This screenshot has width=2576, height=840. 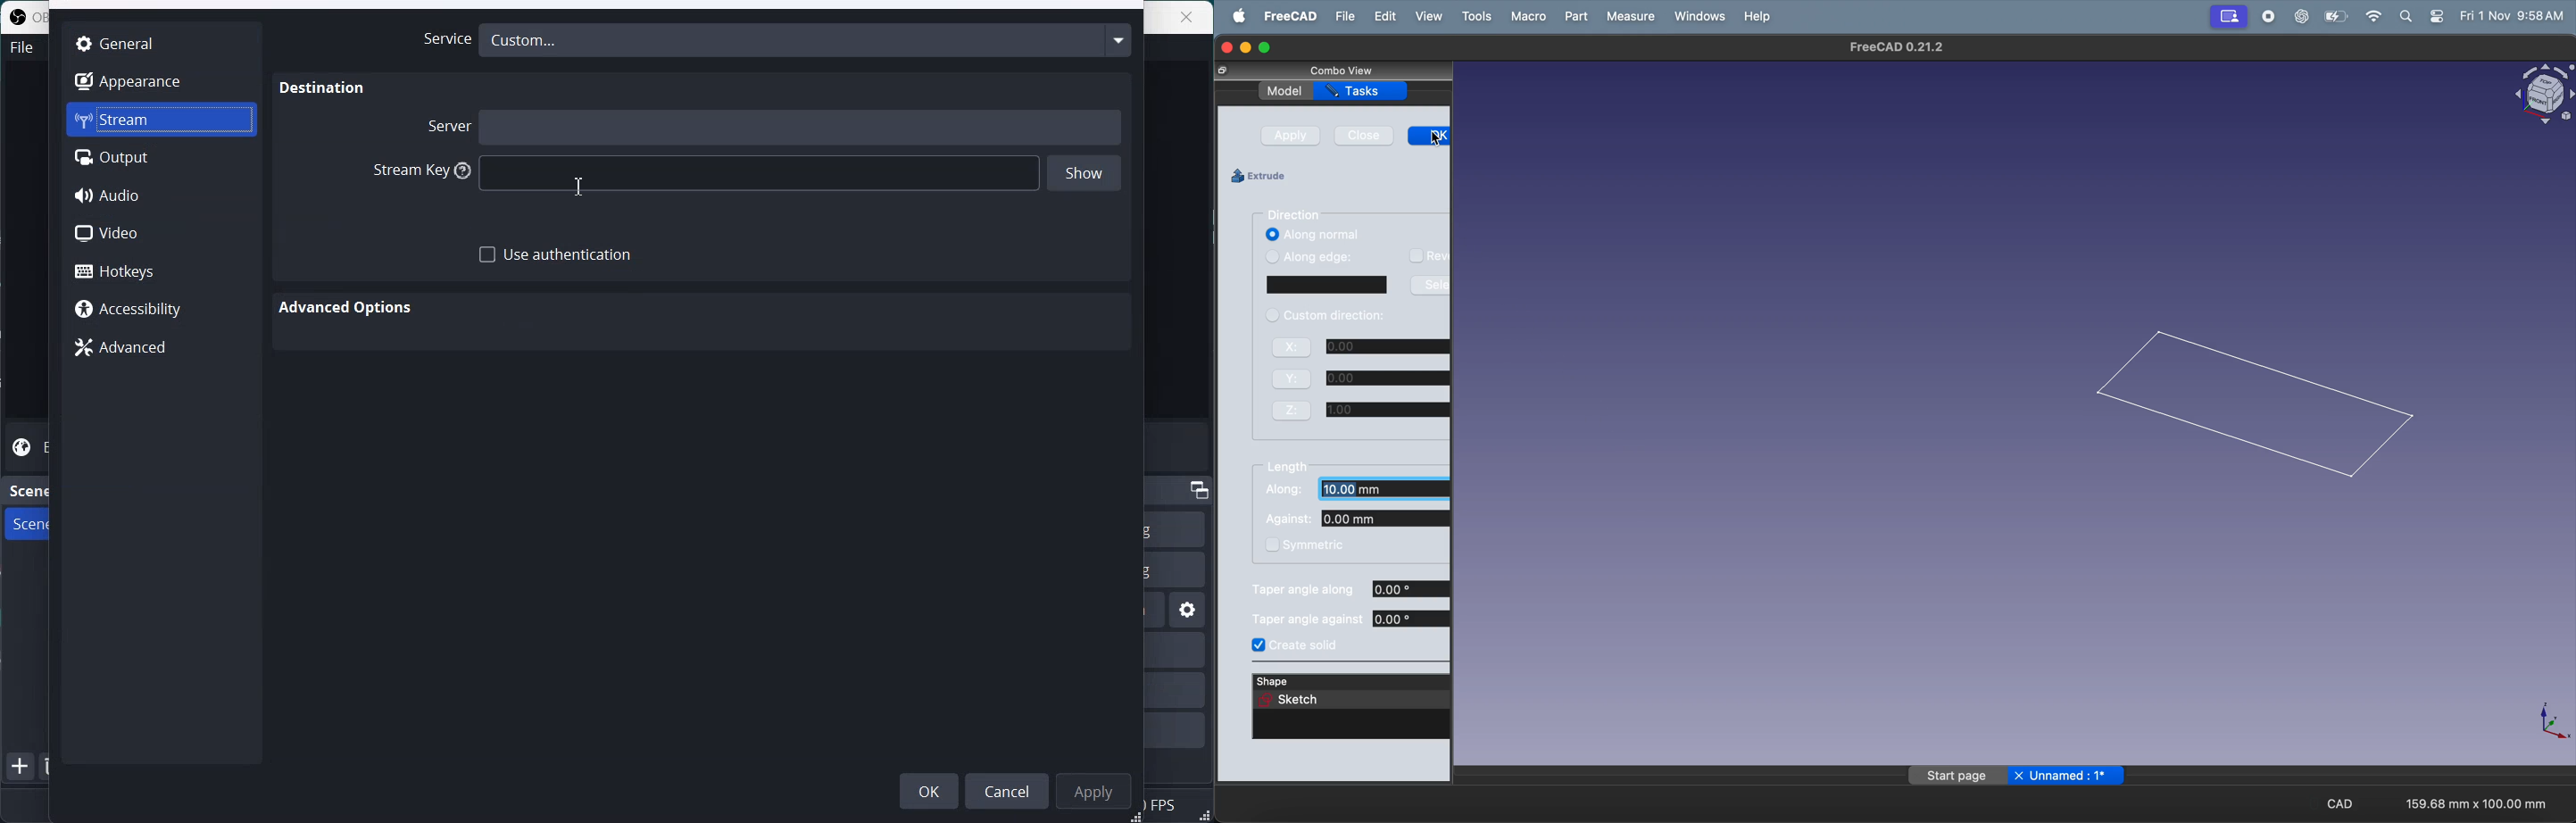 What do you see at coordinates (1339, 15) in the screenshot?
I see `file` at bounding box center [1339, 15].